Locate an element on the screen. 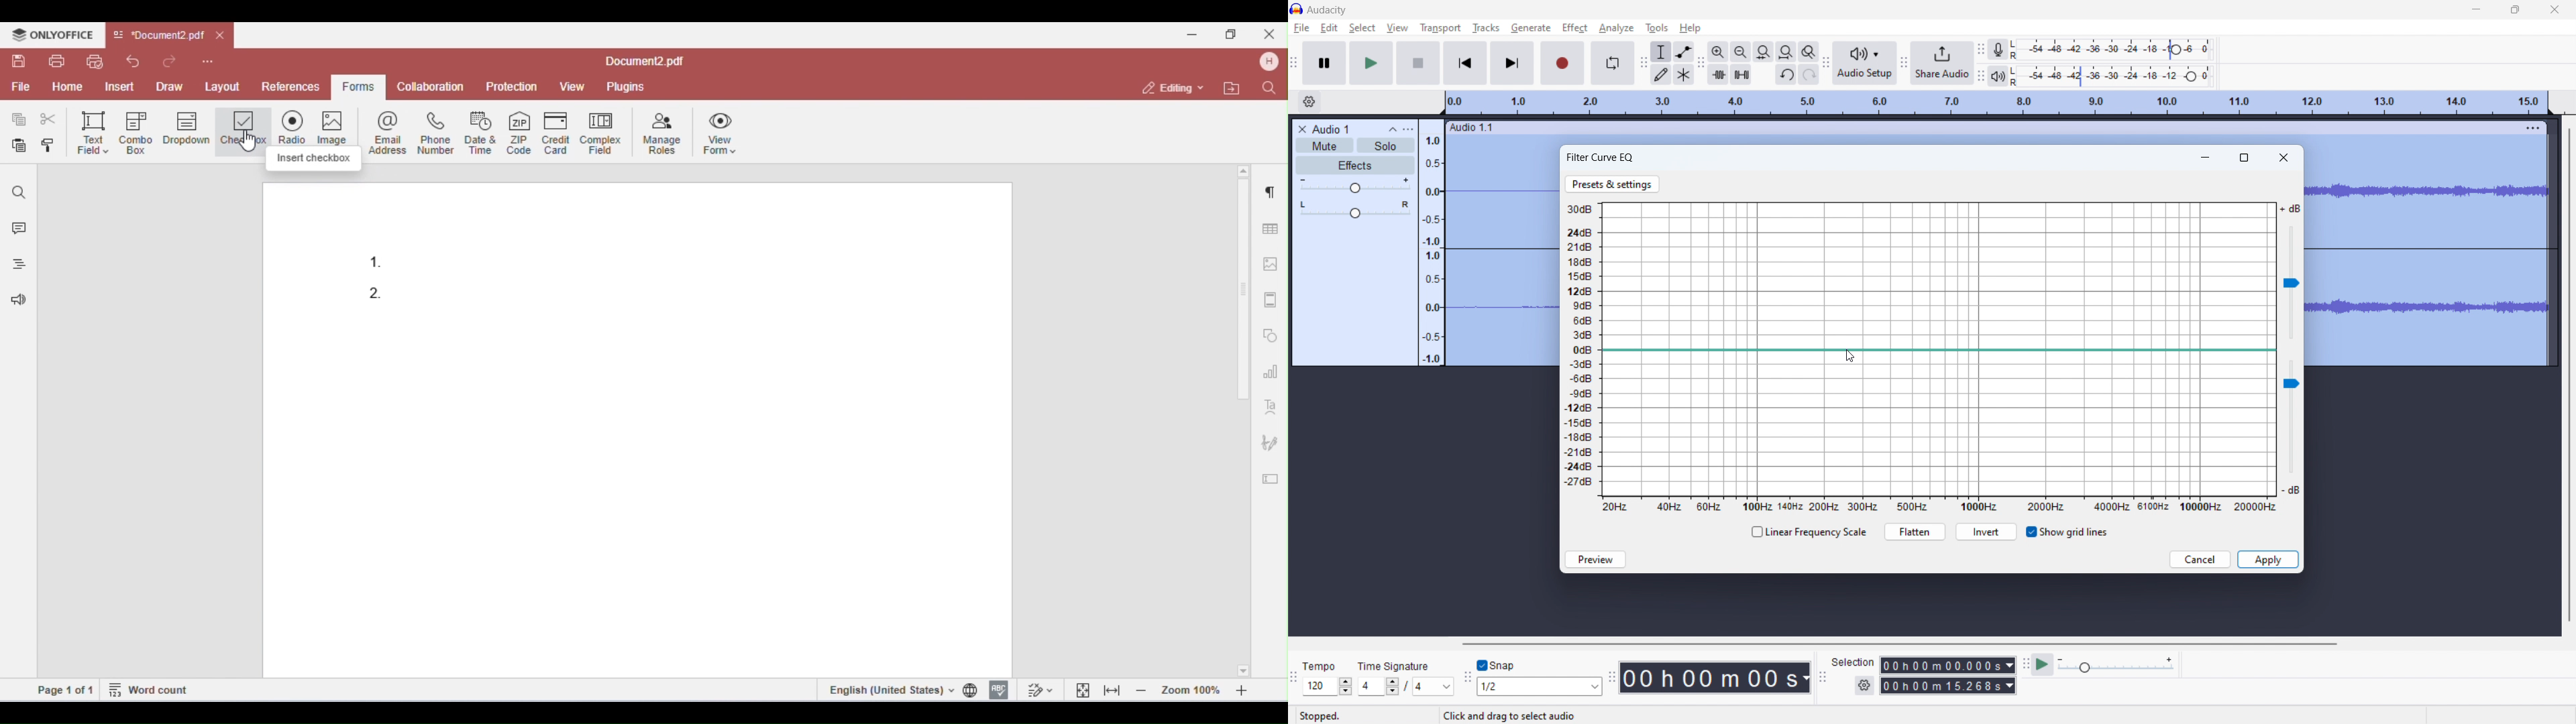 Image resolution: width=2576 pixels, height=728 pixels. help is located at coordinates (1691, 28).